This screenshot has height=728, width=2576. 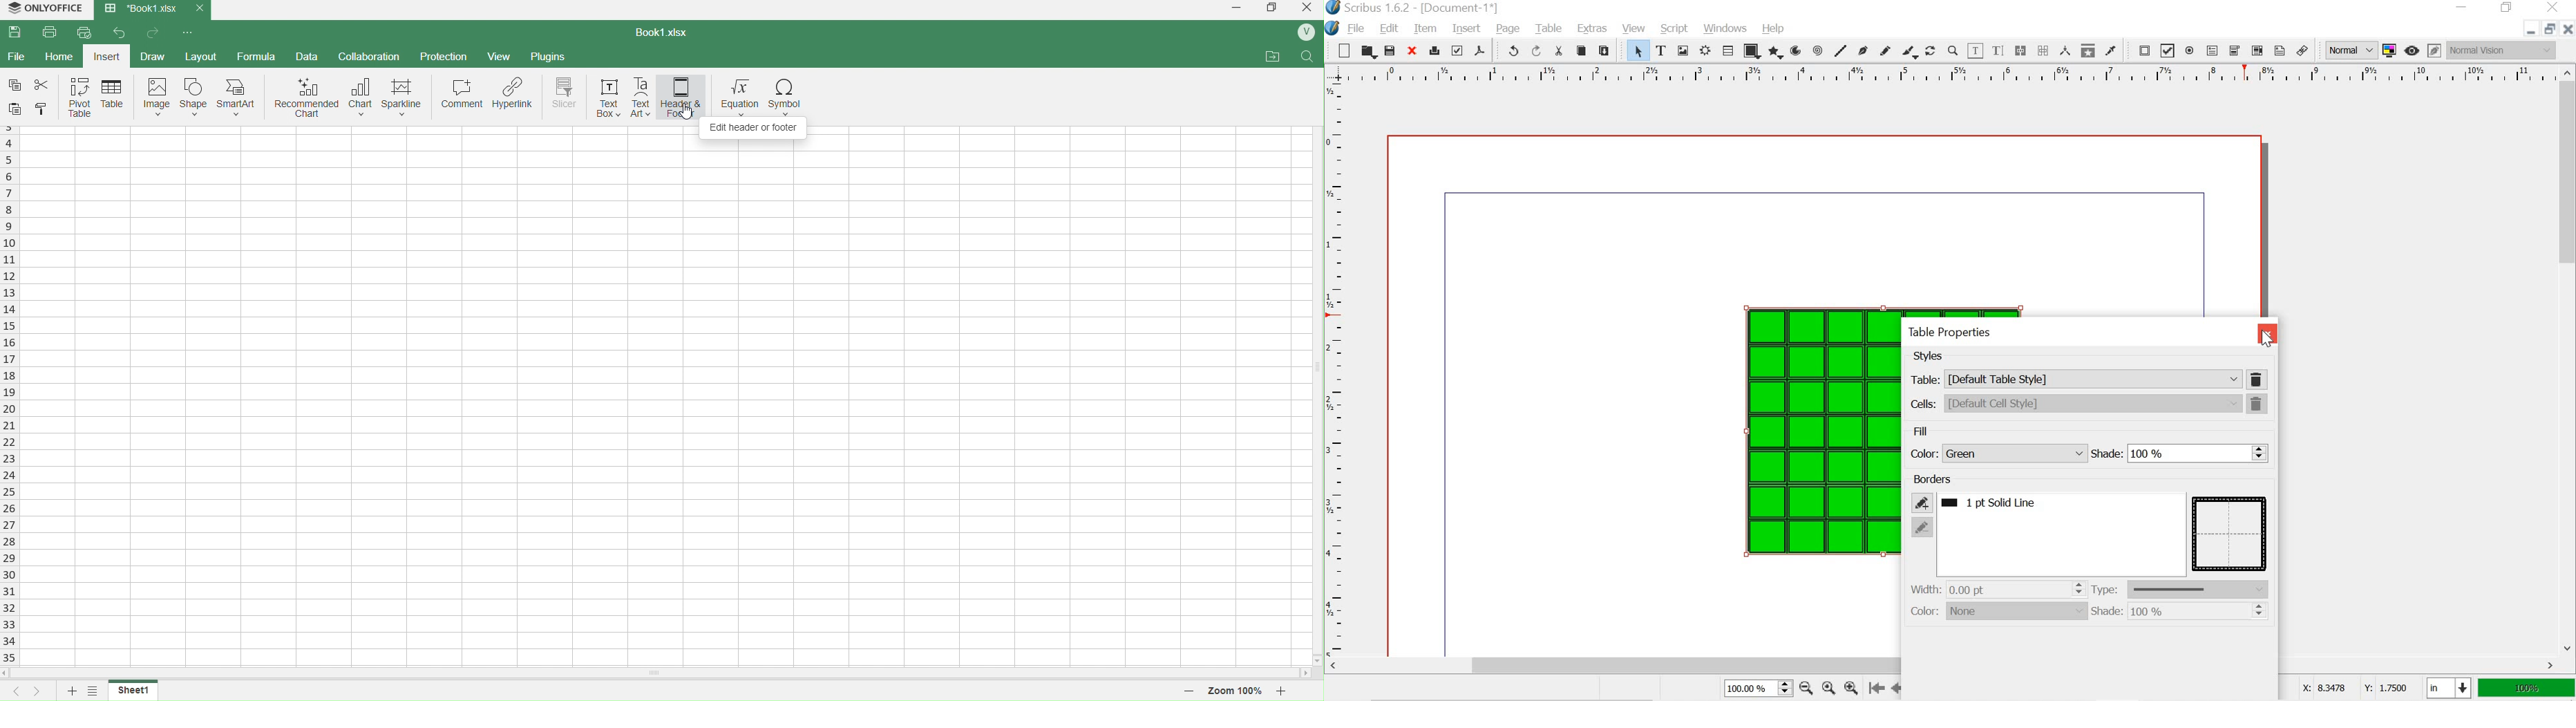 What do you see at coordinates (1559, 52) in the screenshot?
I see `cut` at bounding box center [1559, 52].